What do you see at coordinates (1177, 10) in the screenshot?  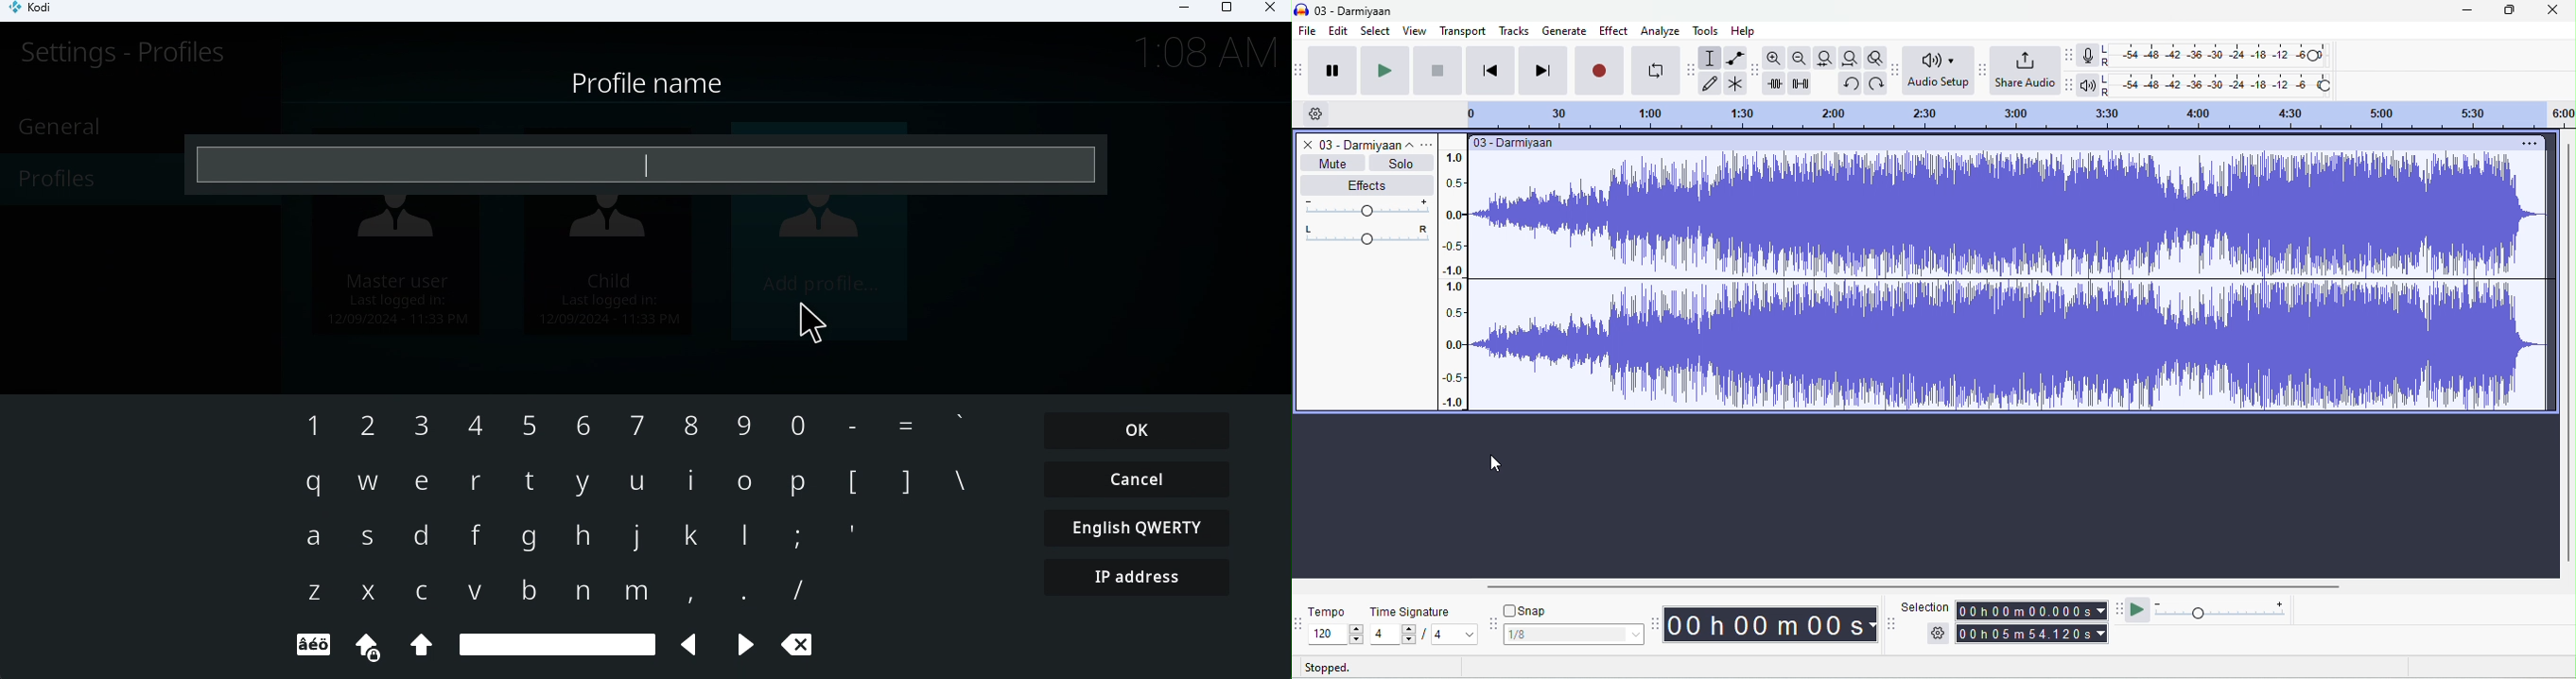 I see `Minimize` at bounding box center [1177, 10].